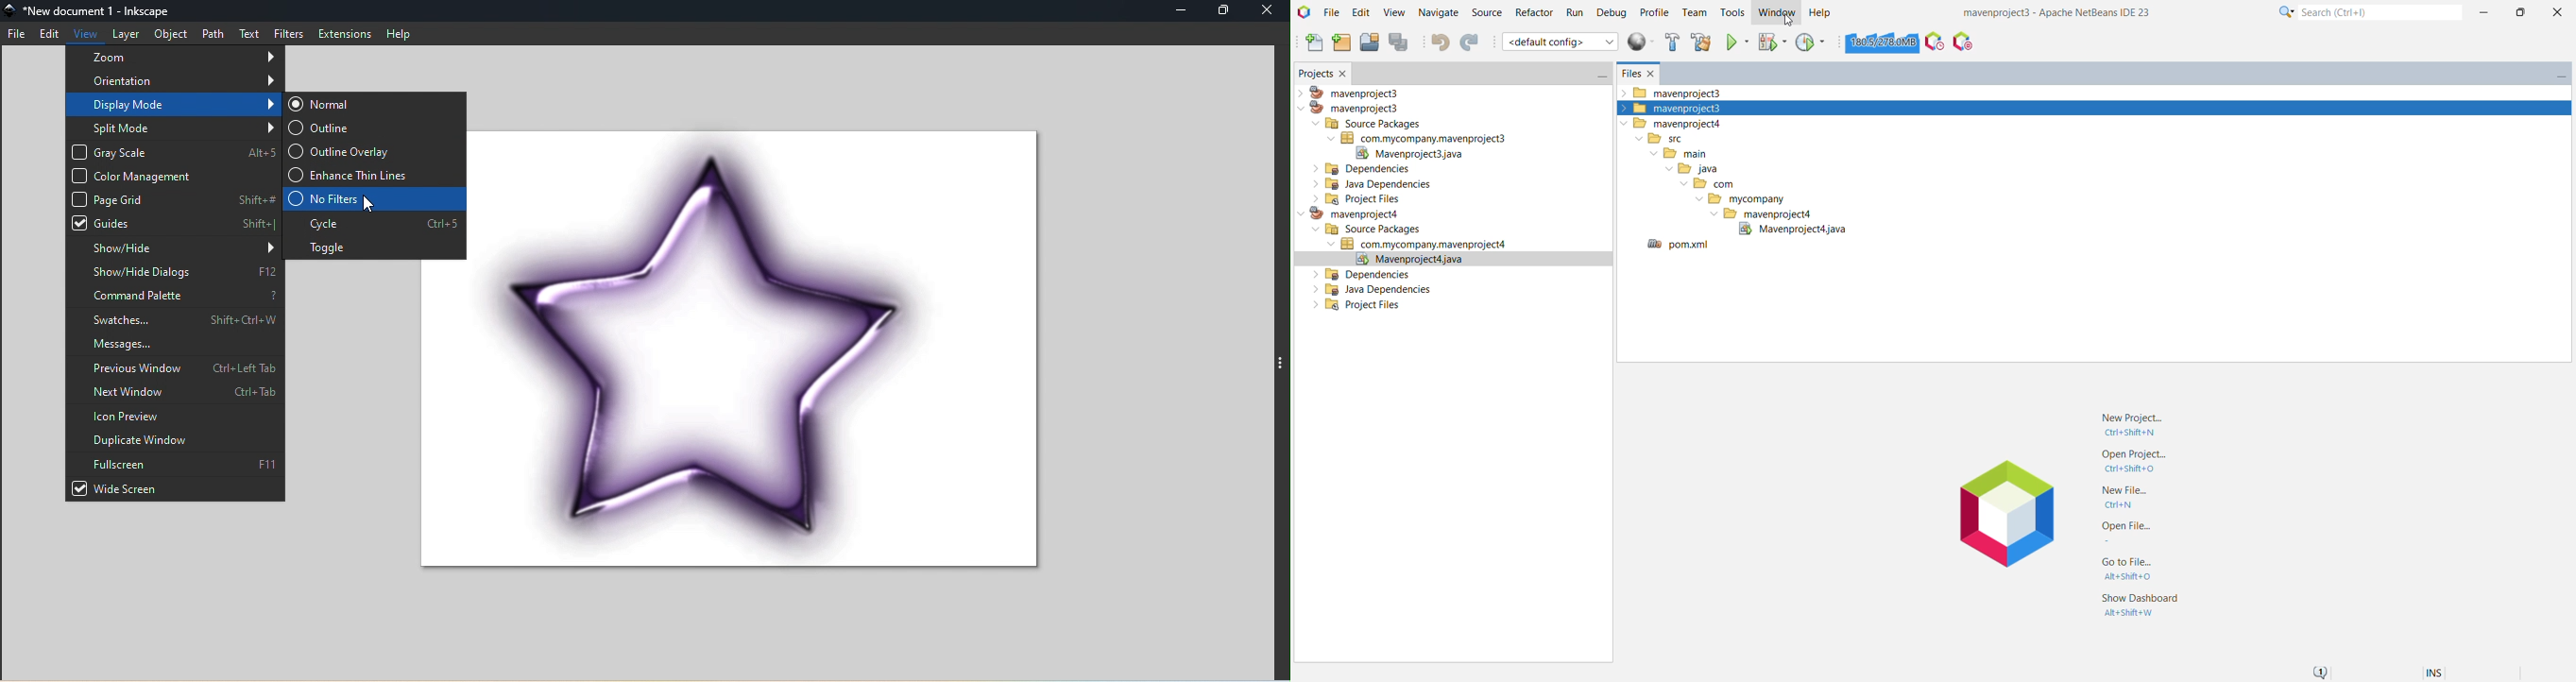 This screenshot has height=700, width=2576. What do you see at coordinates (176, 368) in the screenshot?
I see `Previous window` at bounding box center [176, 368].